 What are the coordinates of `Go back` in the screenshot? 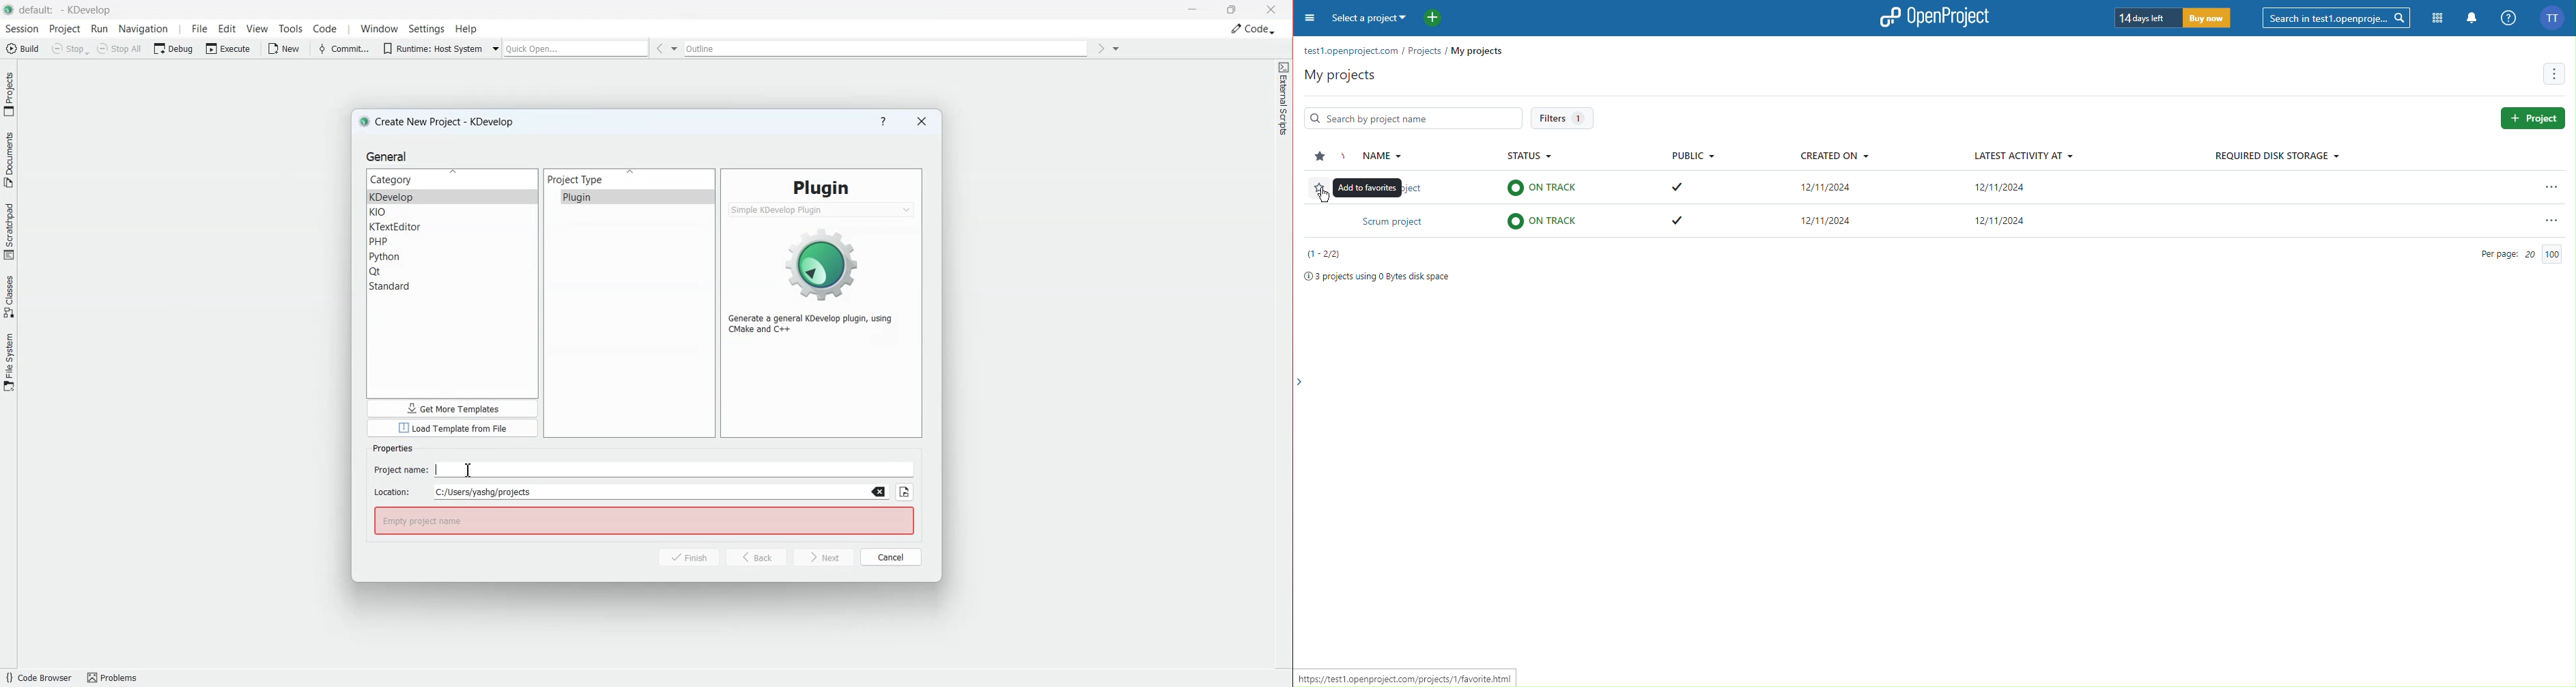 It's located at (659, 48).